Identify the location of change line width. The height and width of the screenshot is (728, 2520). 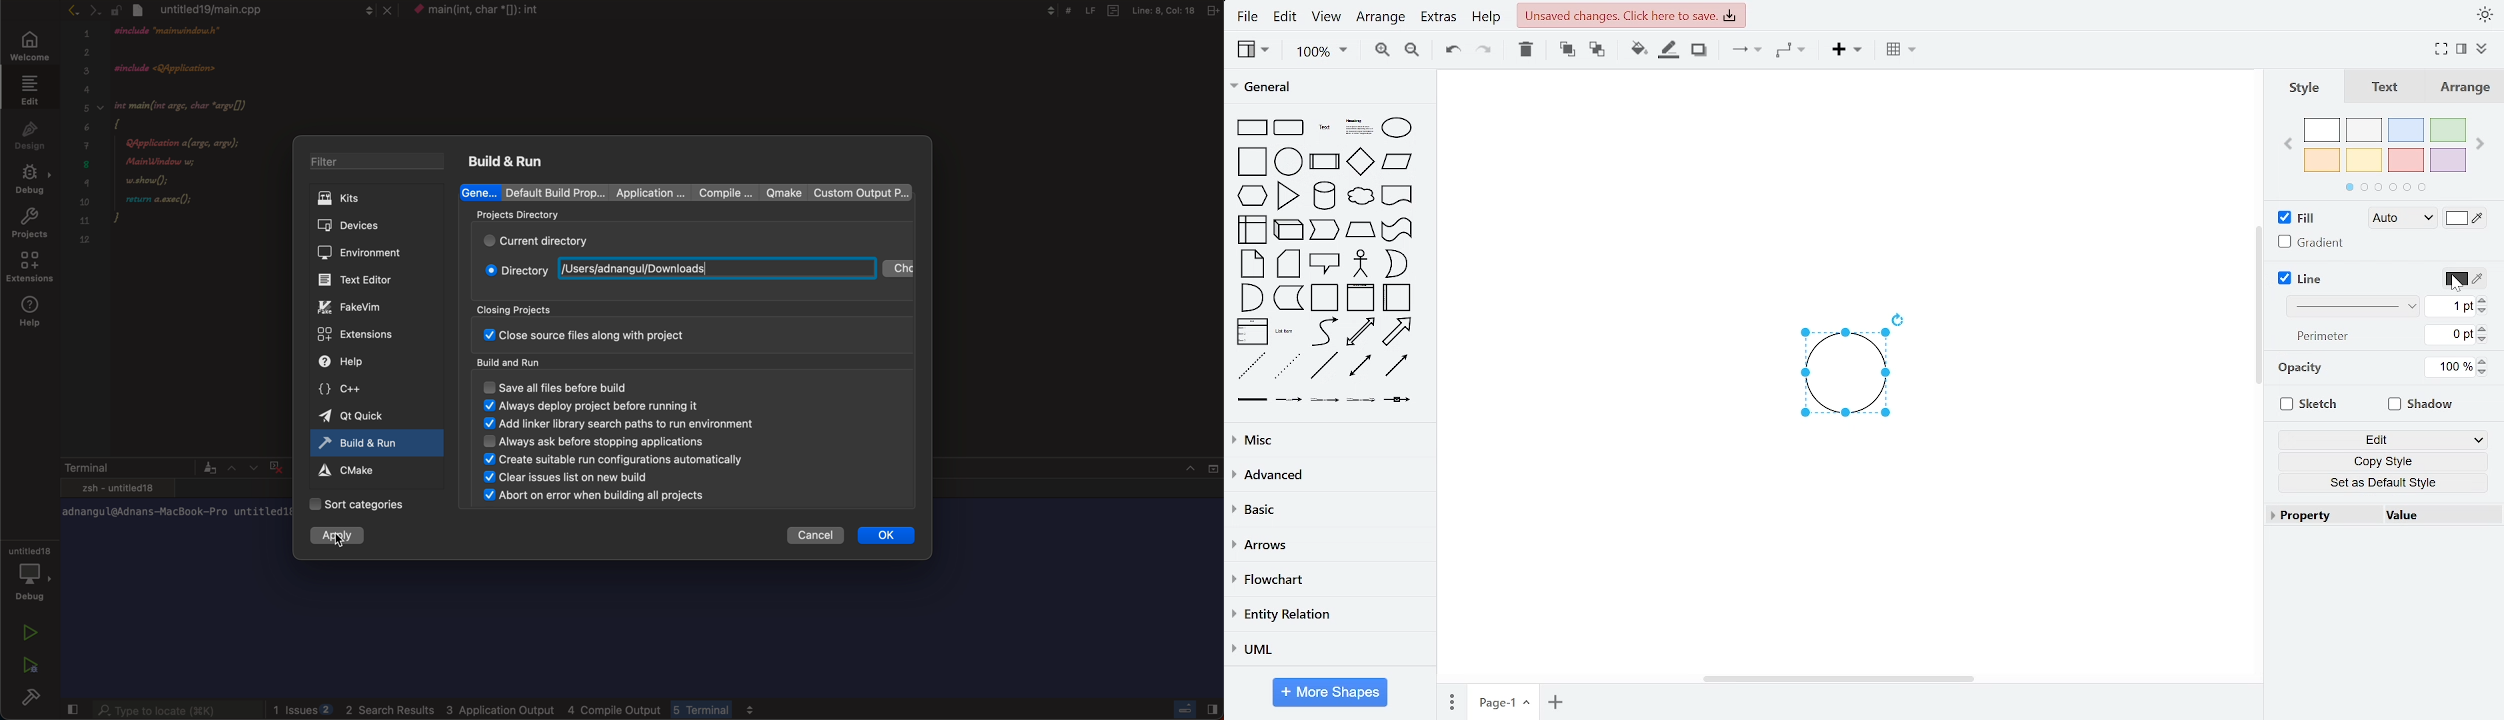
(2452, 306).